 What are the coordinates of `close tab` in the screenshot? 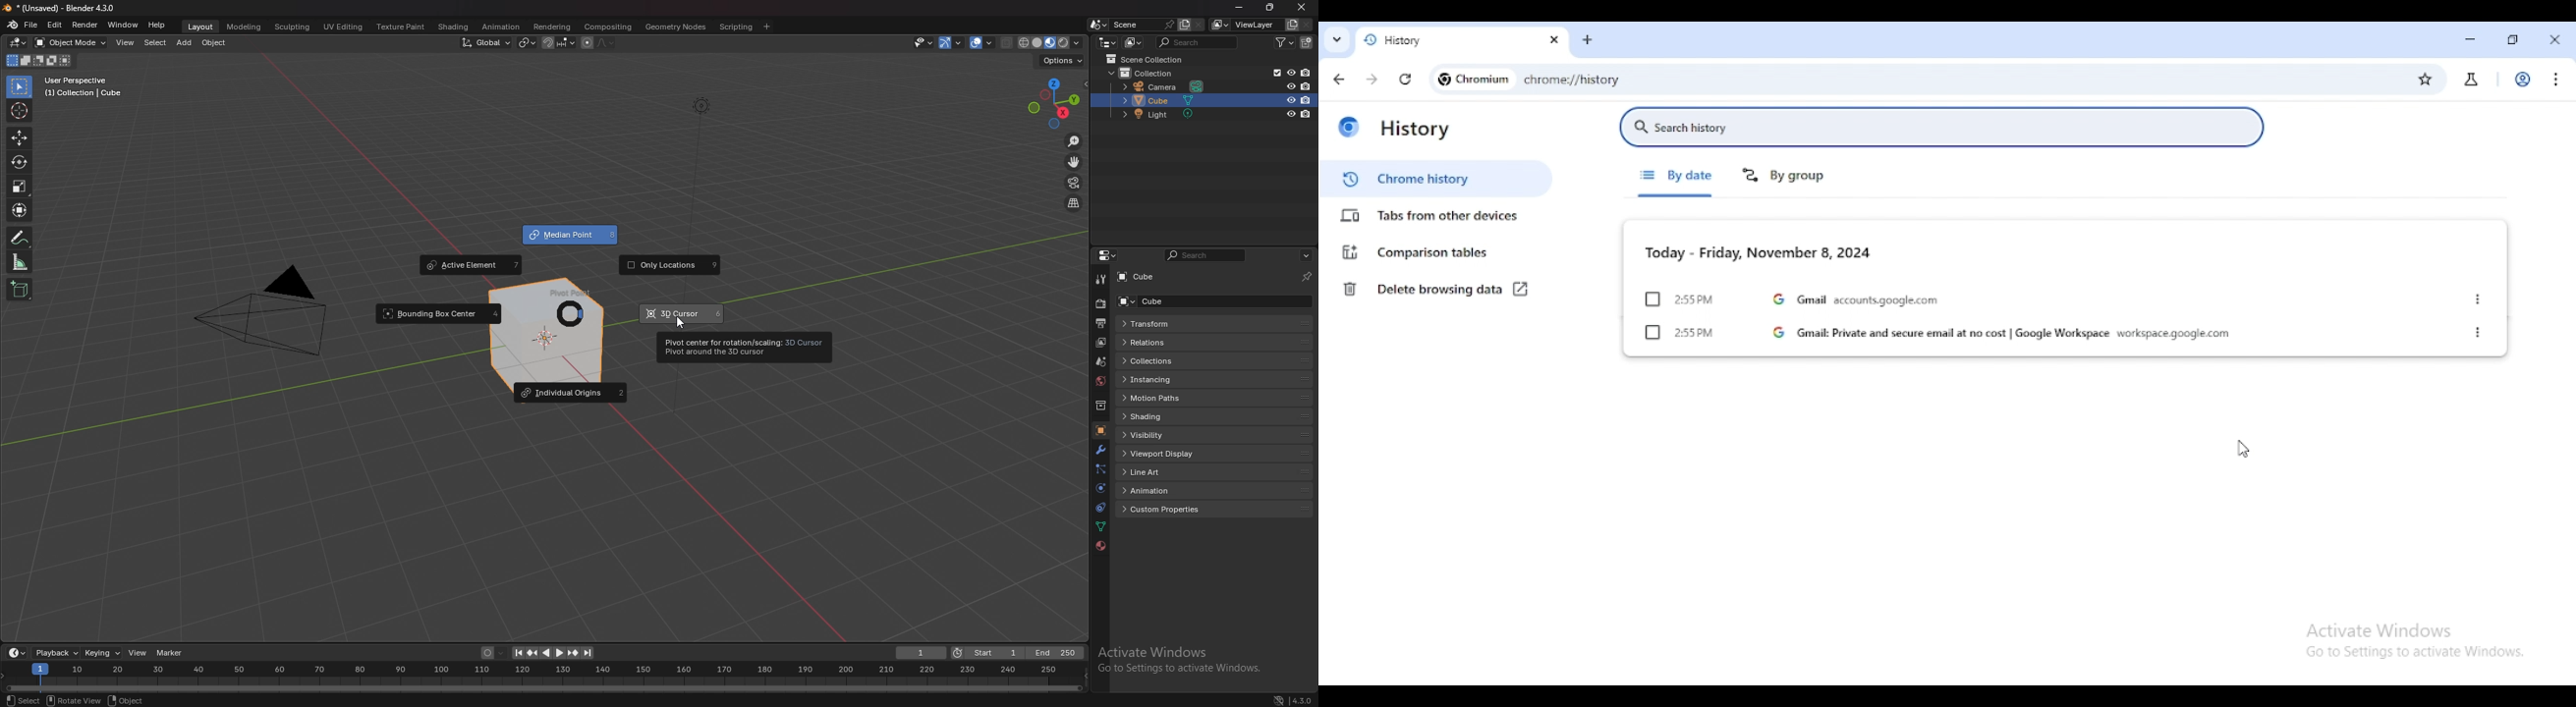 It's located at (1554, 41).